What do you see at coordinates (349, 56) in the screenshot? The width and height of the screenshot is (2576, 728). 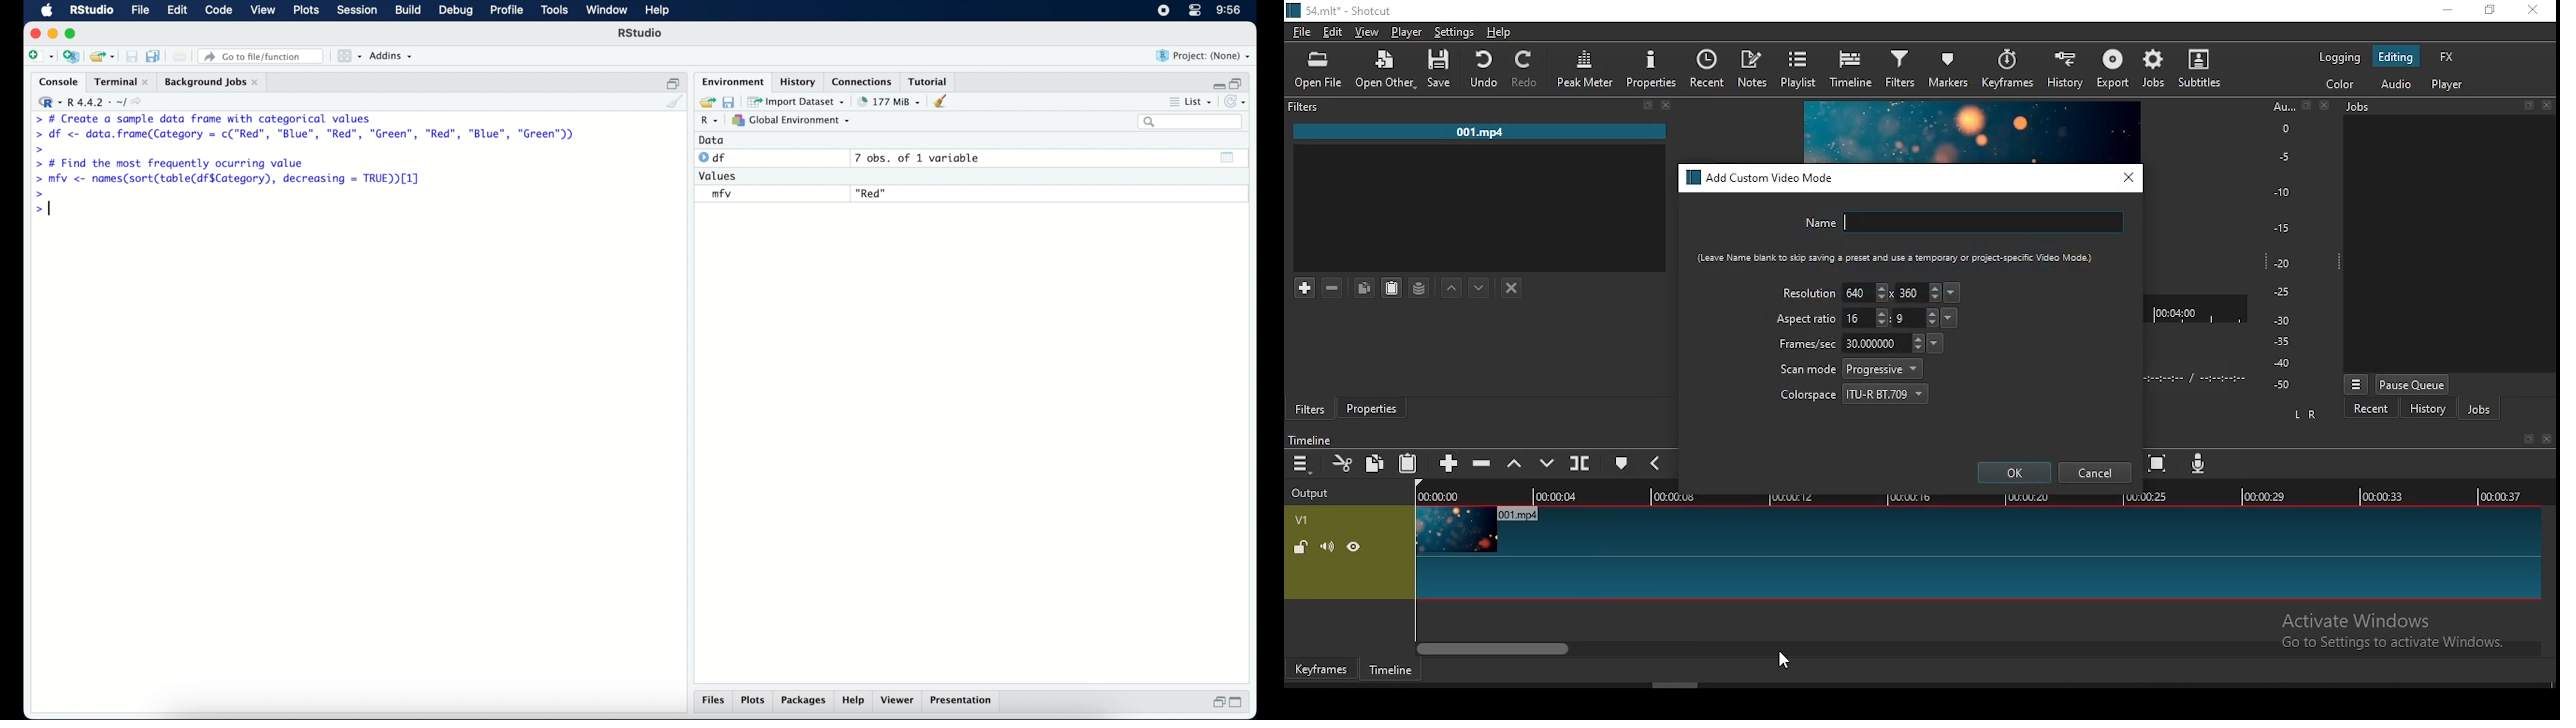 I see `workspace panes` at bounding box center [349, 56].